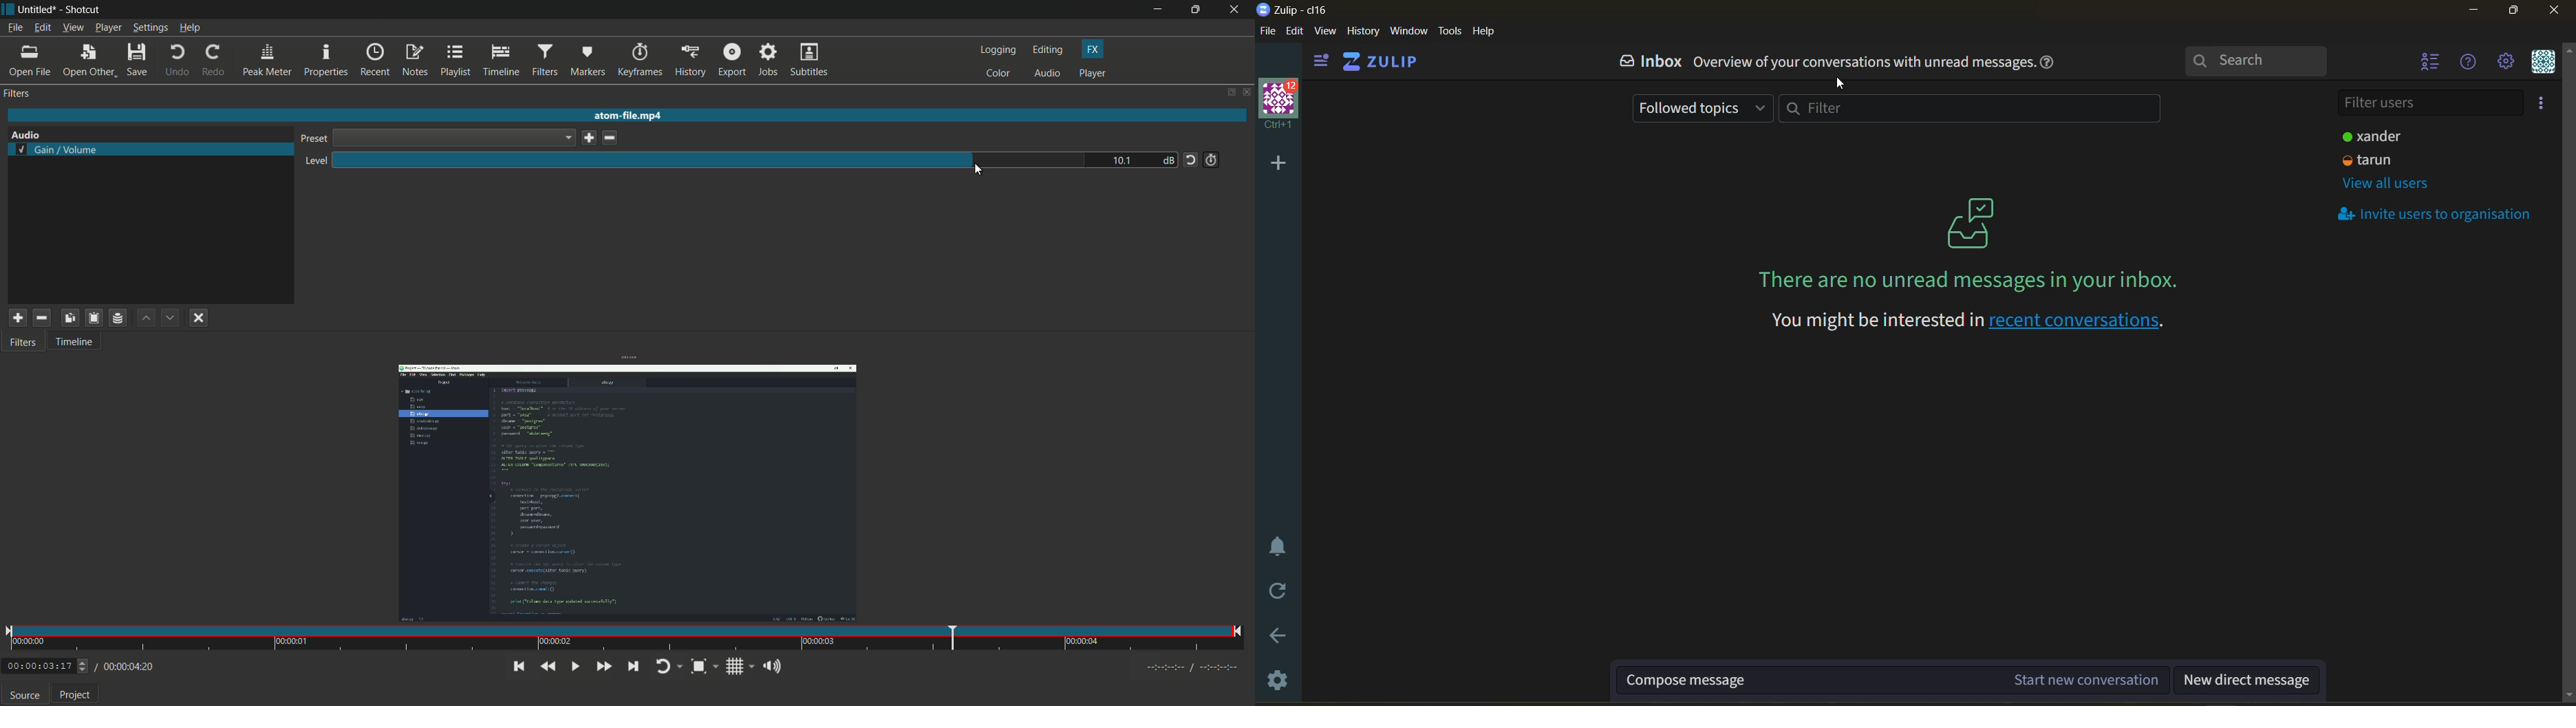 The width and height of the screenshot is (2576, 728). What do you see at coordinates (189, 27) in the screenshot?
I see `help menu` at bounding box center [189, 27].